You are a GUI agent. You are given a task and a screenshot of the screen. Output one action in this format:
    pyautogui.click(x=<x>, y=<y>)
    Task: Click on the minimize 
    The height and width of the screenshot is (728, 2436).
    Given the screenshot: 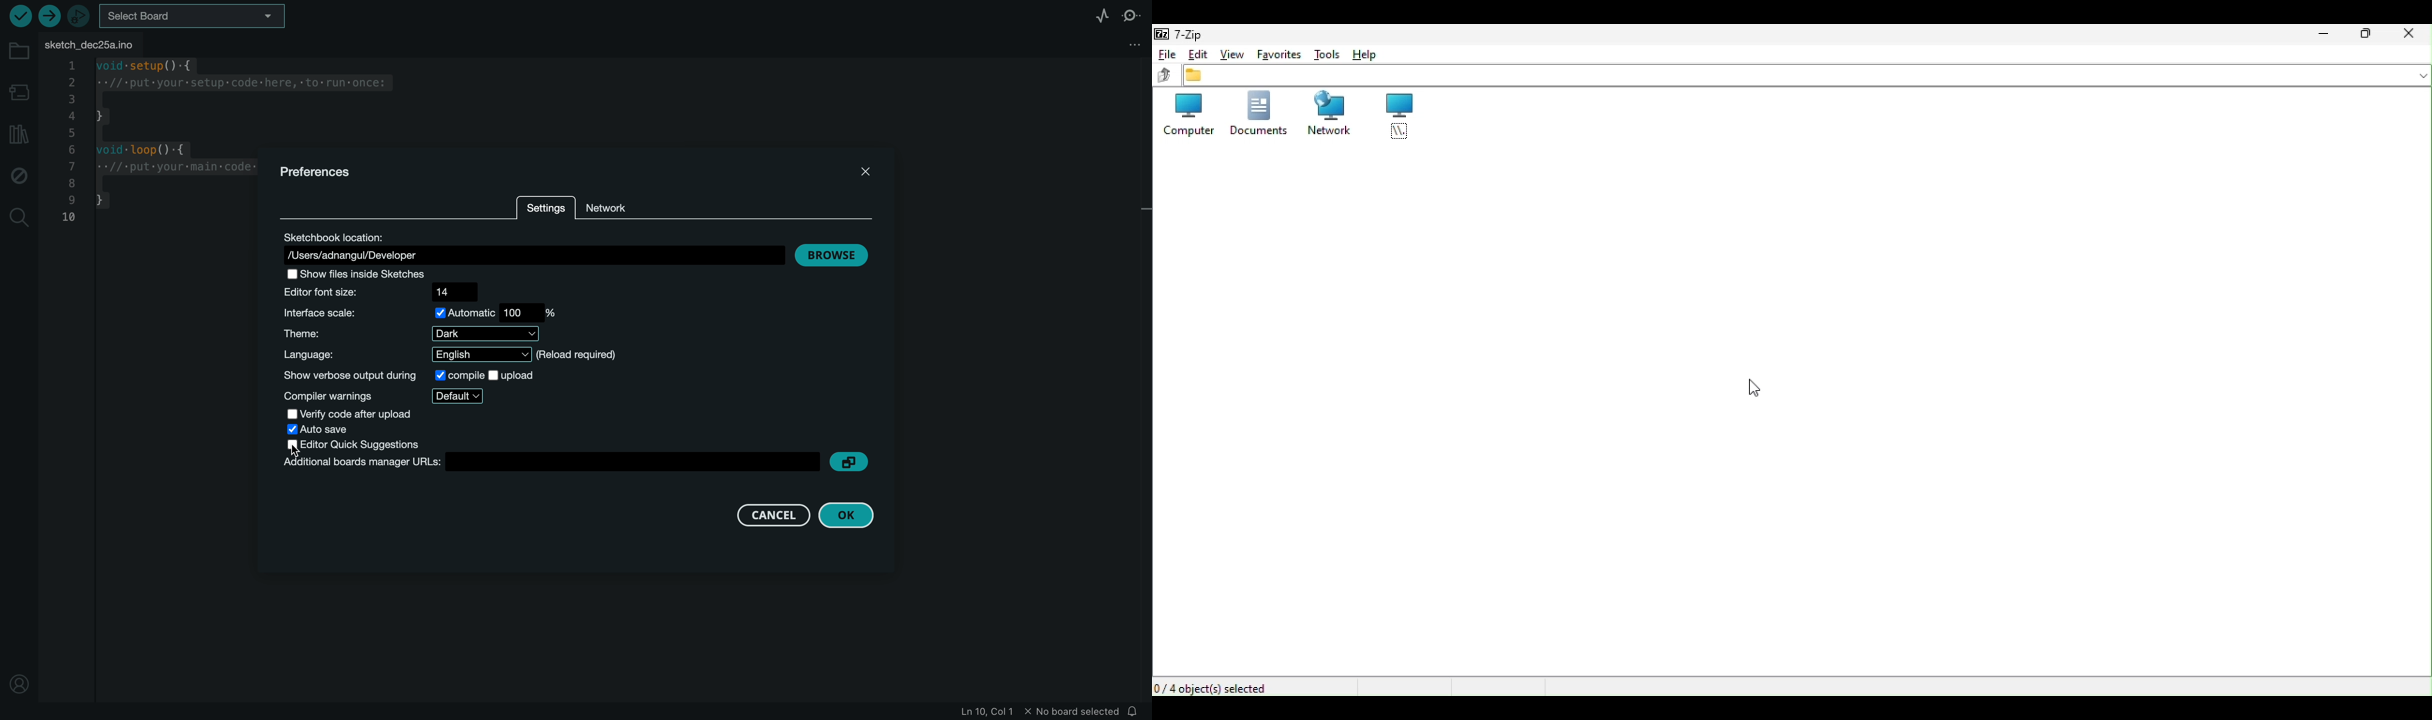 What is the action you would take?
    pyautogui.click(x=2321, y=36)
    